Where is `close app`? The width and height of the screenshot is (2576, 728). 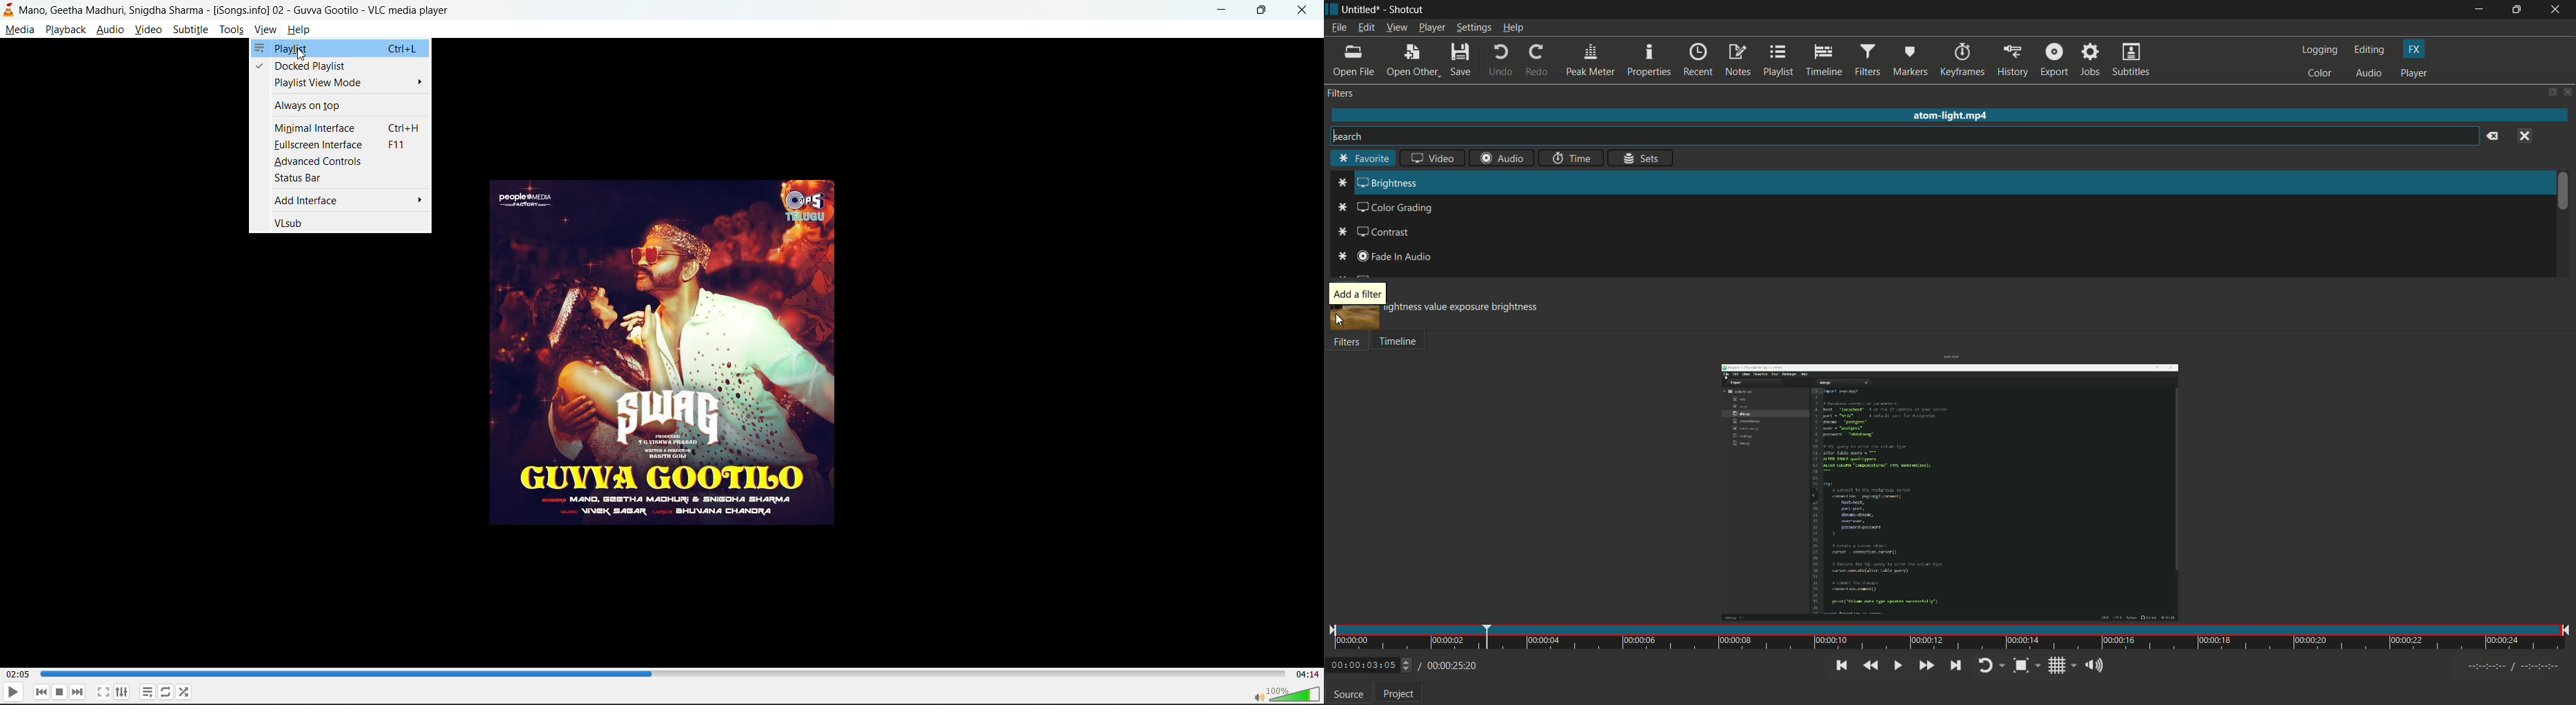 close app is located at coordinates (2558, 10).